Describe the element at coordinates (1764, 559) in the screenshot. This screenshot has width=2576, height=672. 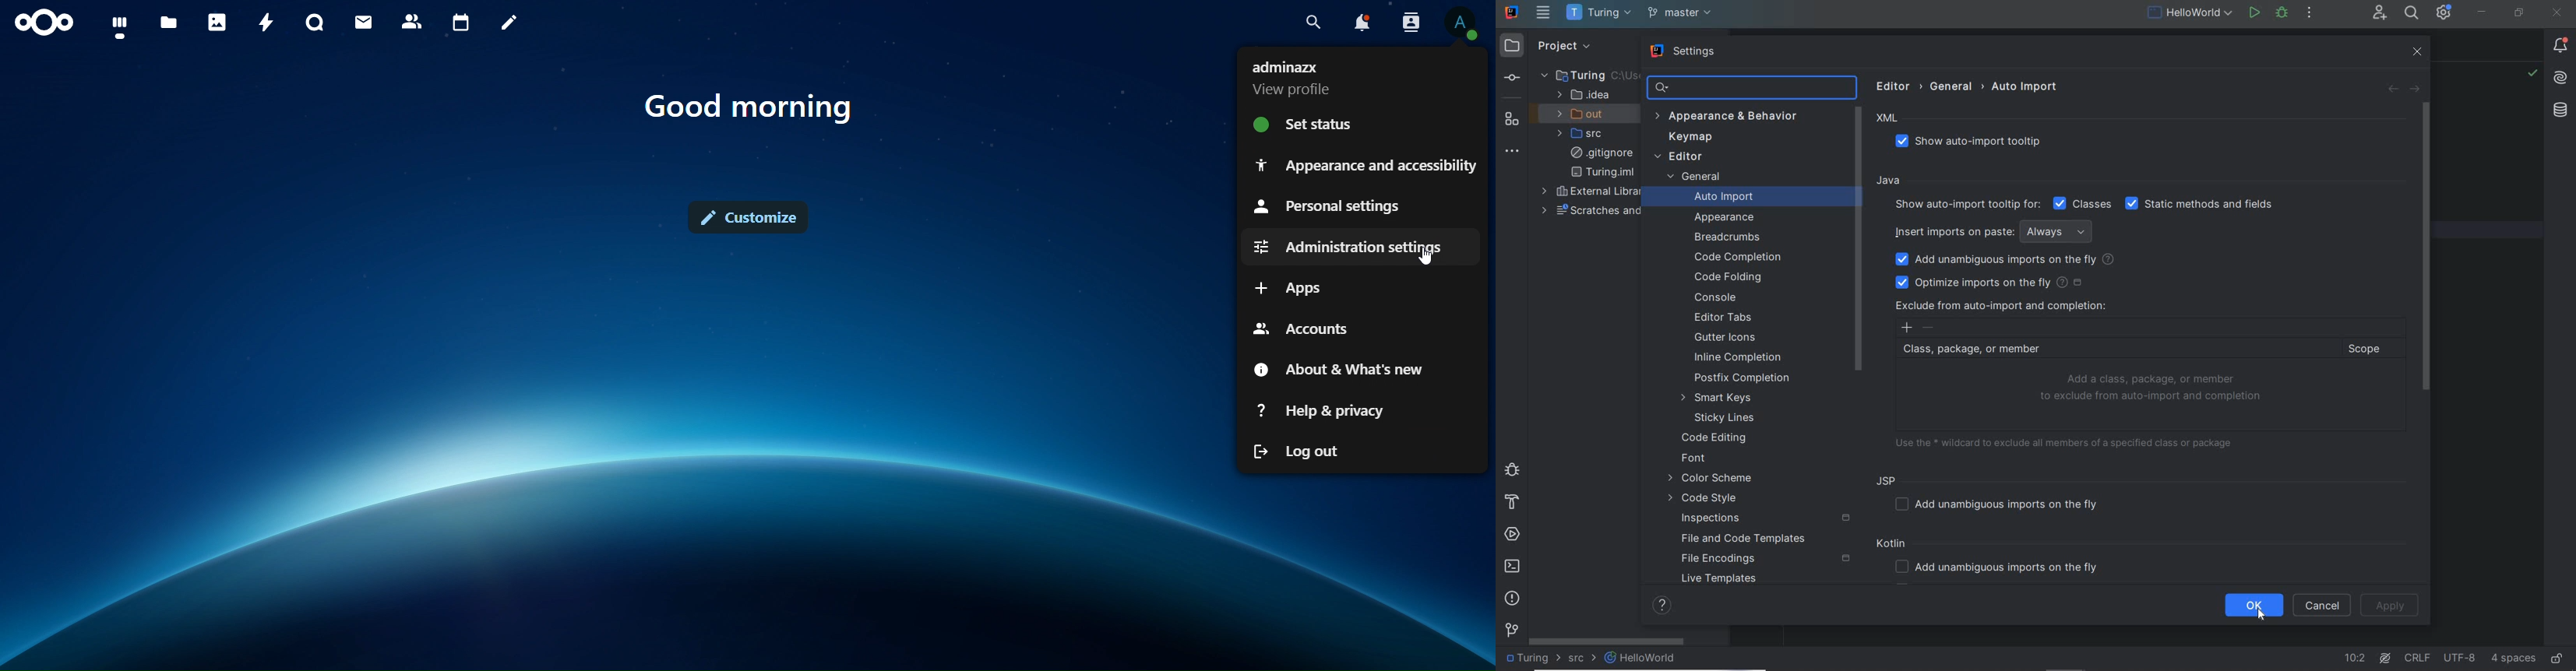
I see `FILE ENCODING` at that location.